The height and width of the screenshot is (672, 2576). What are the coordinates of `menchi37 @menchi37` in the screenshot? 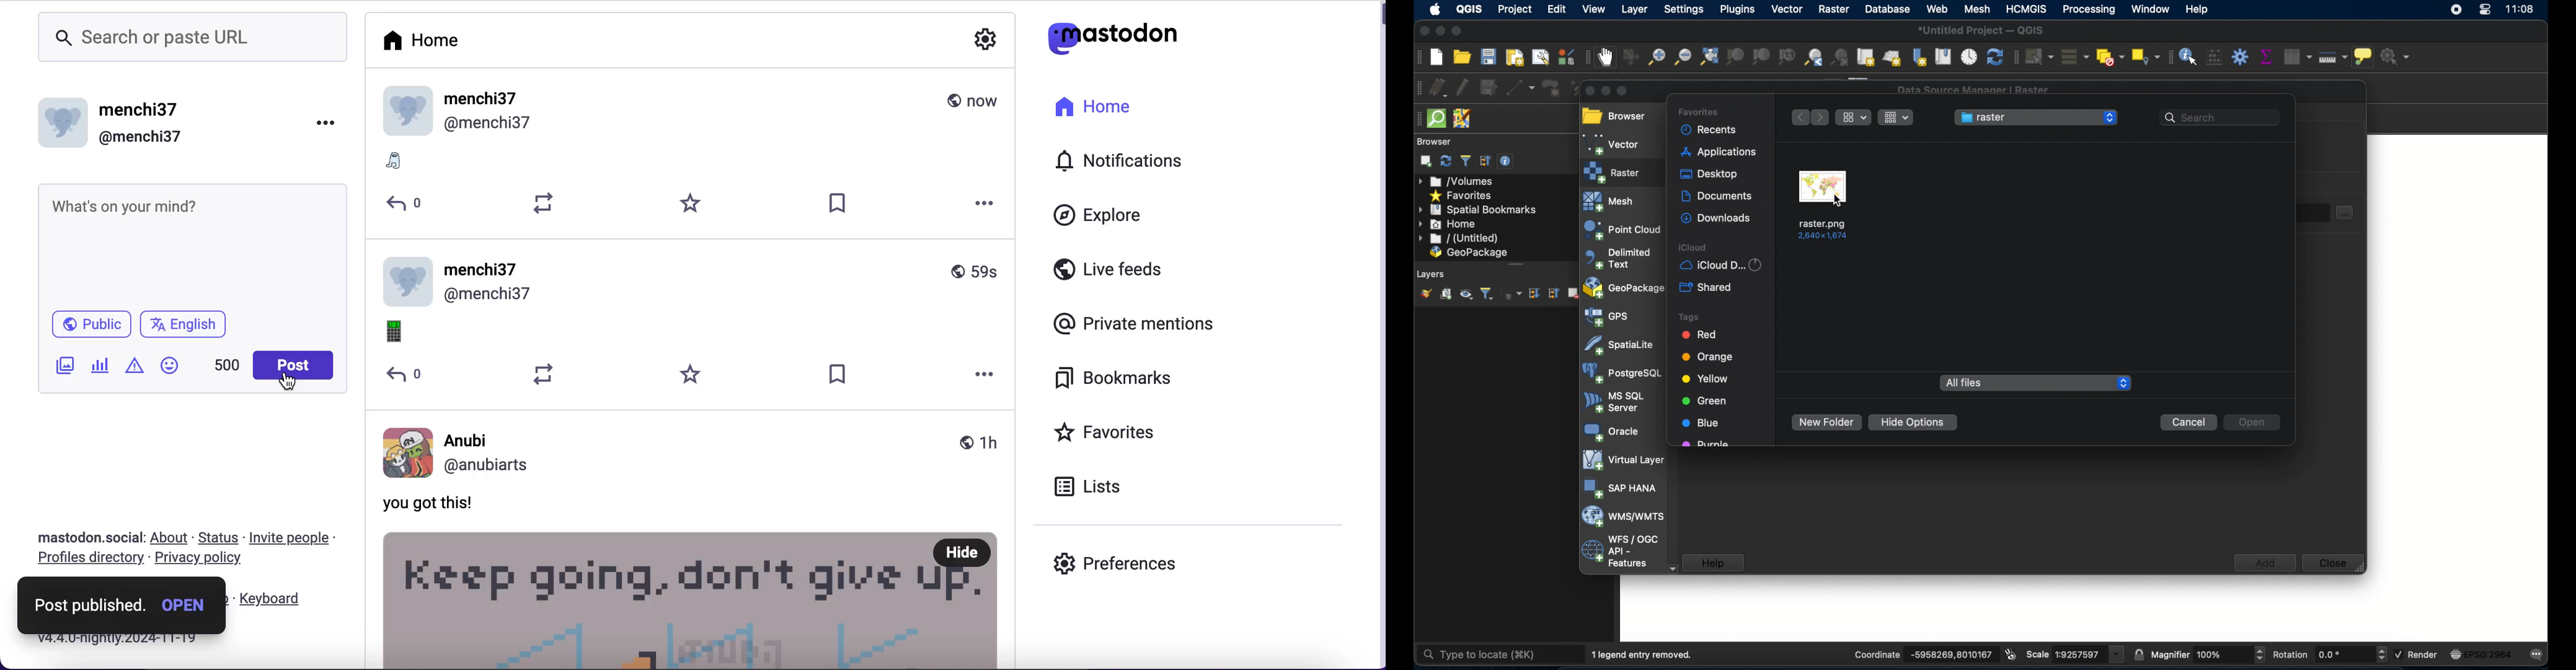 It's located at (116, 125).